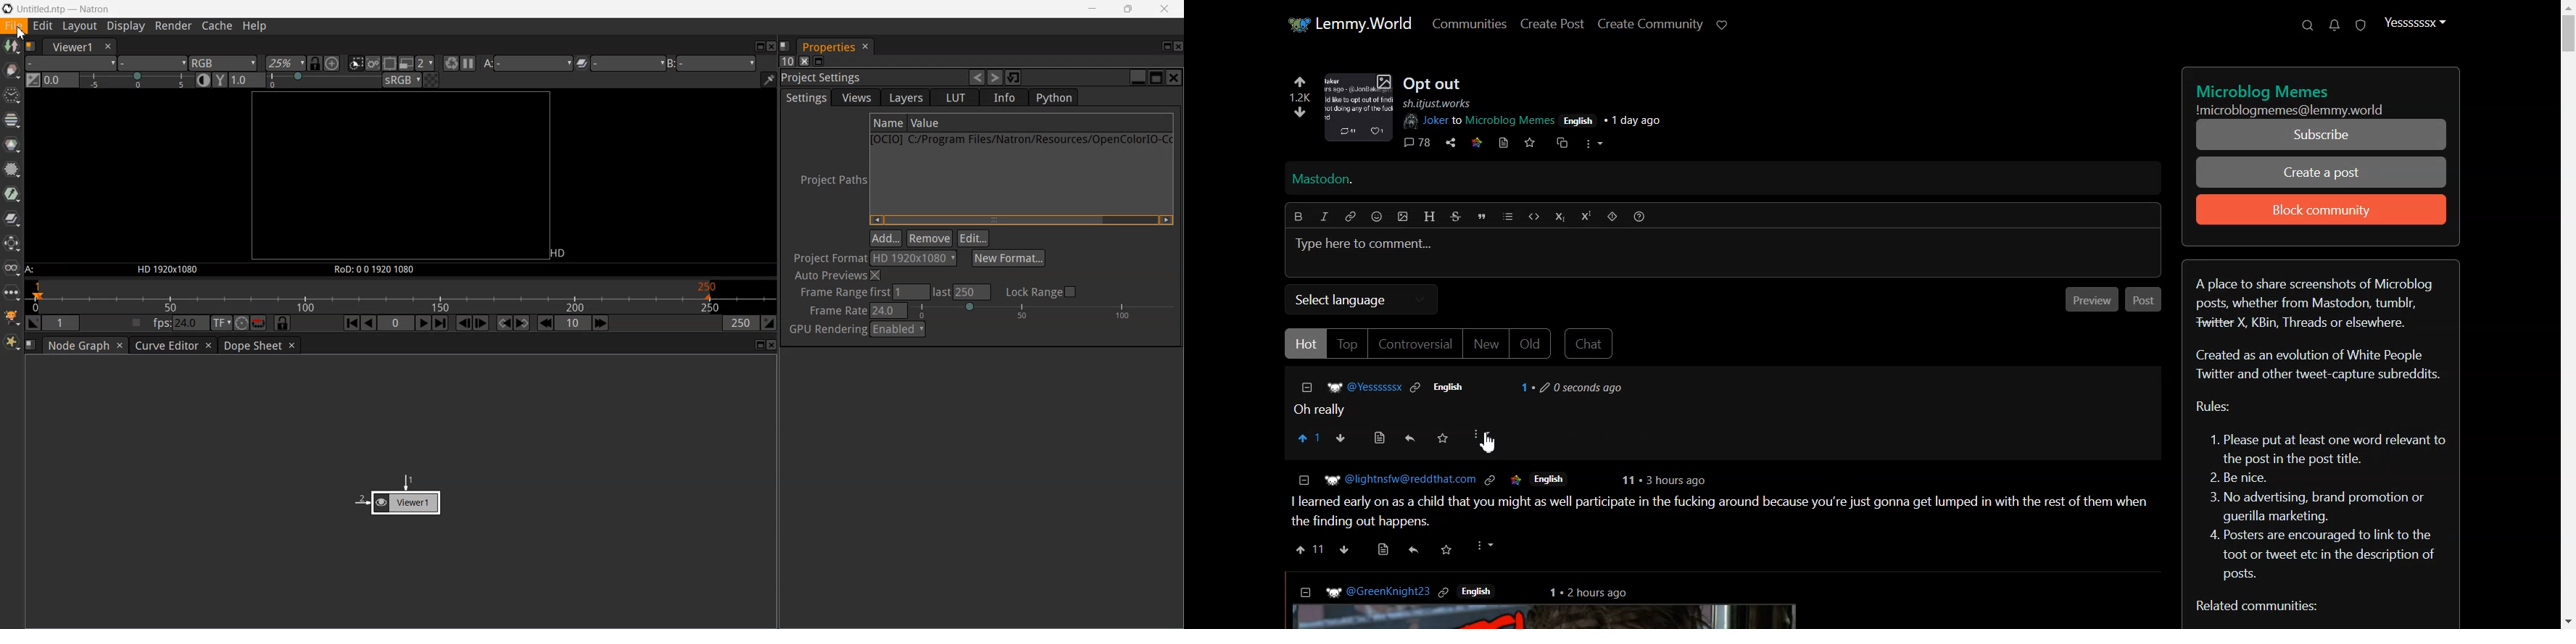  I want to click on Create Community, so click(1651, 24).